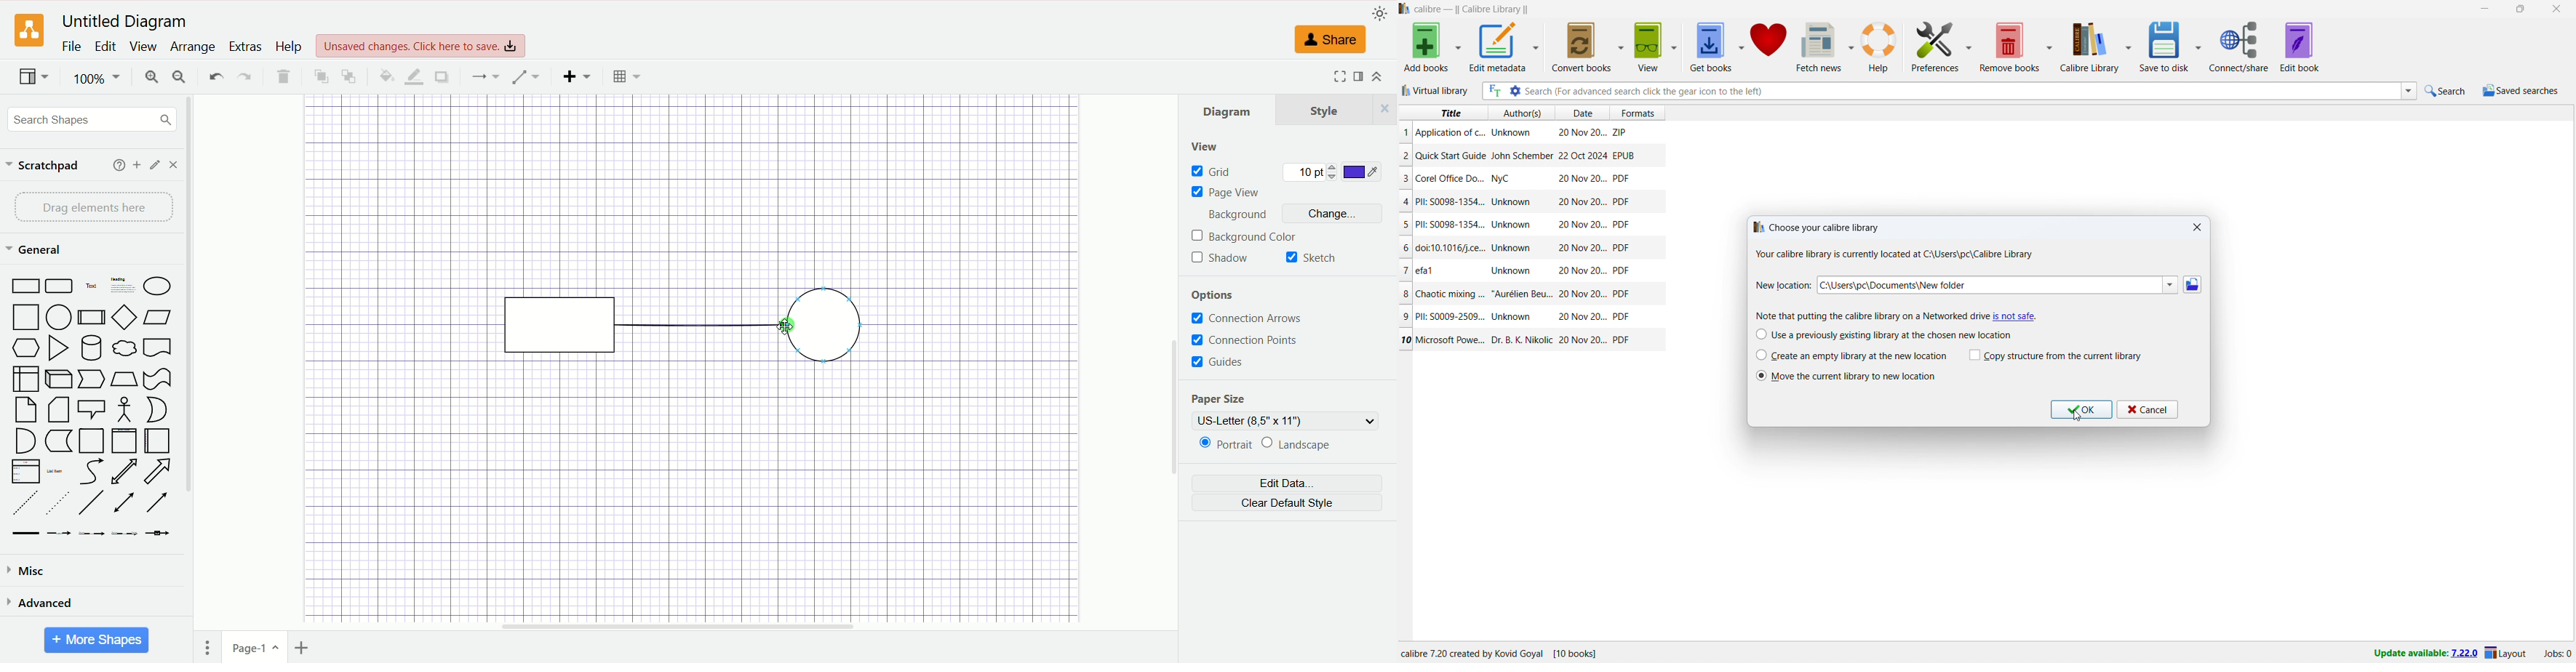 The height and width of the screenshot is (672, 2576). What do you see at coordinates (2081, 409) in the screenshot?
I see `ok` at bounding box center [2081, 409].